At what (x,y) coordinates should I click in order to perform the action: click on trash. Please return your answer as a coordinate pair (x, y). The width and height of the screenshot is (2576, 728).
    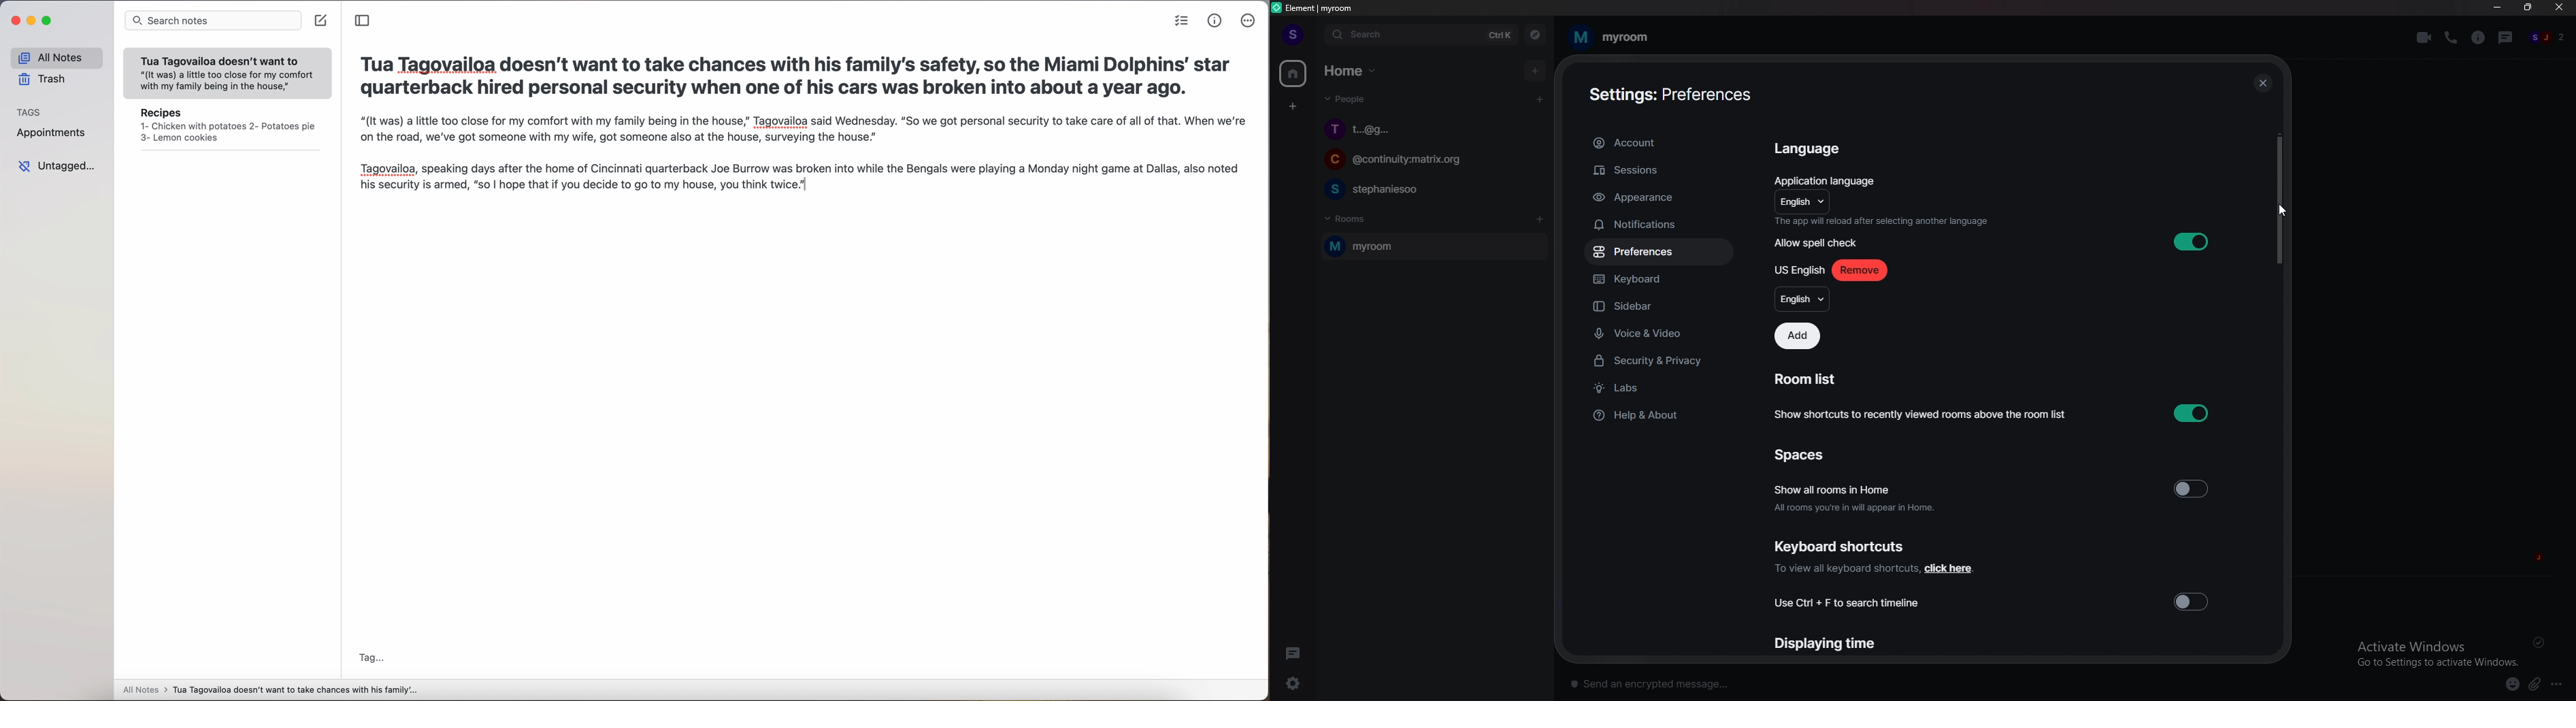
    Looking at the image, I should click on (43, 80).